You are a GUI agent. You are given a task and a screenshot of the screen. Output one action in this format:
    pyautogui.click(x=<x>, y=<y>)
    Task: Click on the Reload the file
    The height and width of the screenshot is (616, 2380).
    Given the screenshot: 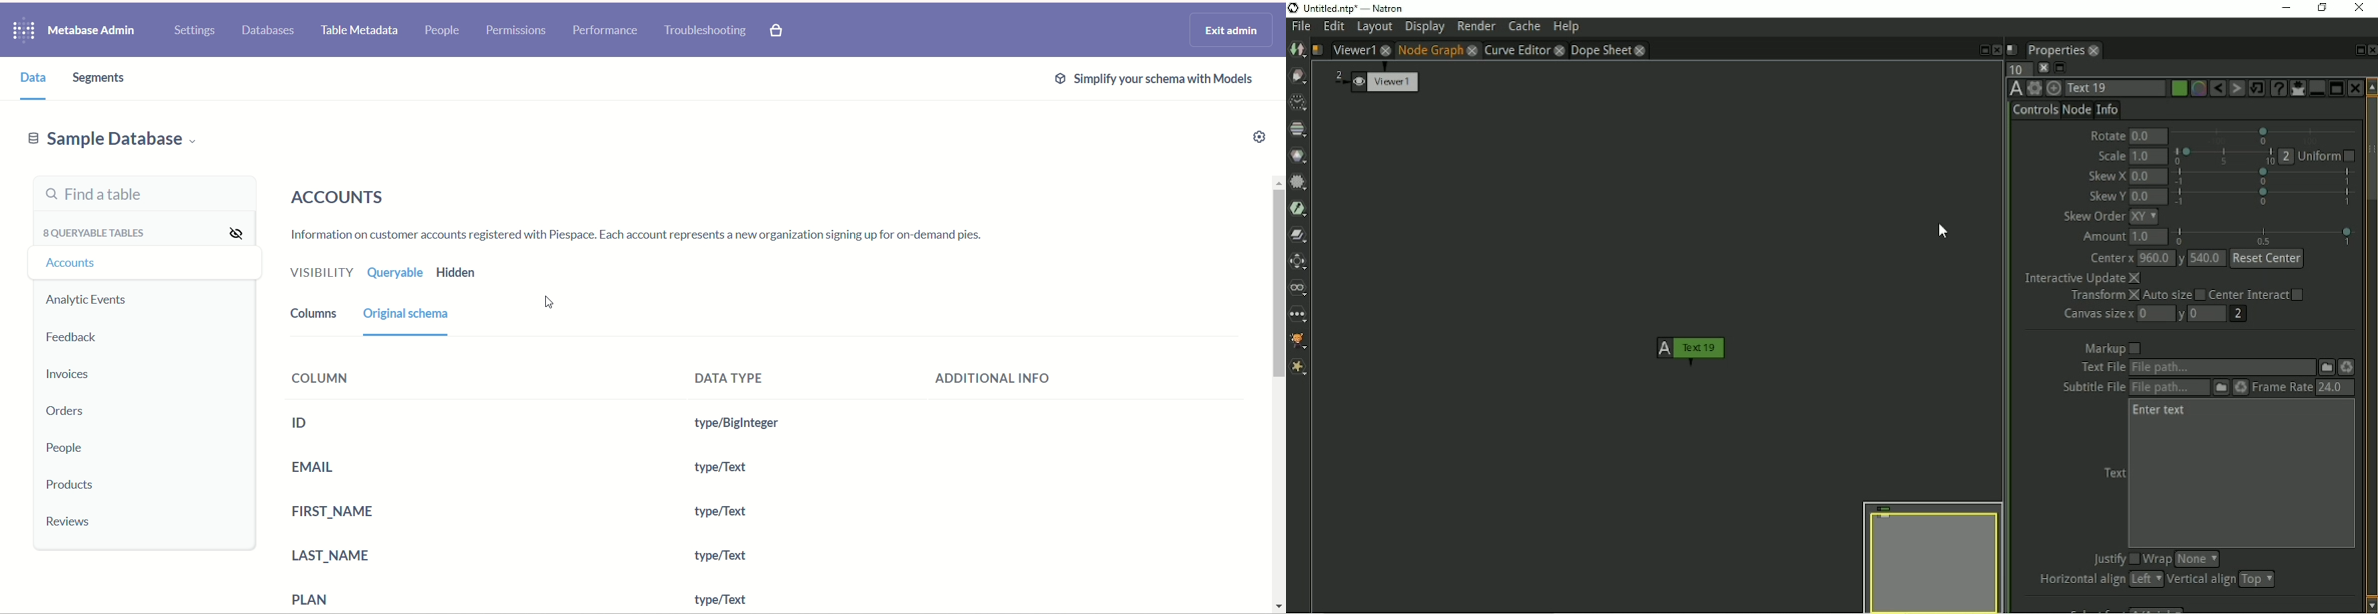 What is the action you would take?
    pyautogui.click(x=2350, y=368)
    